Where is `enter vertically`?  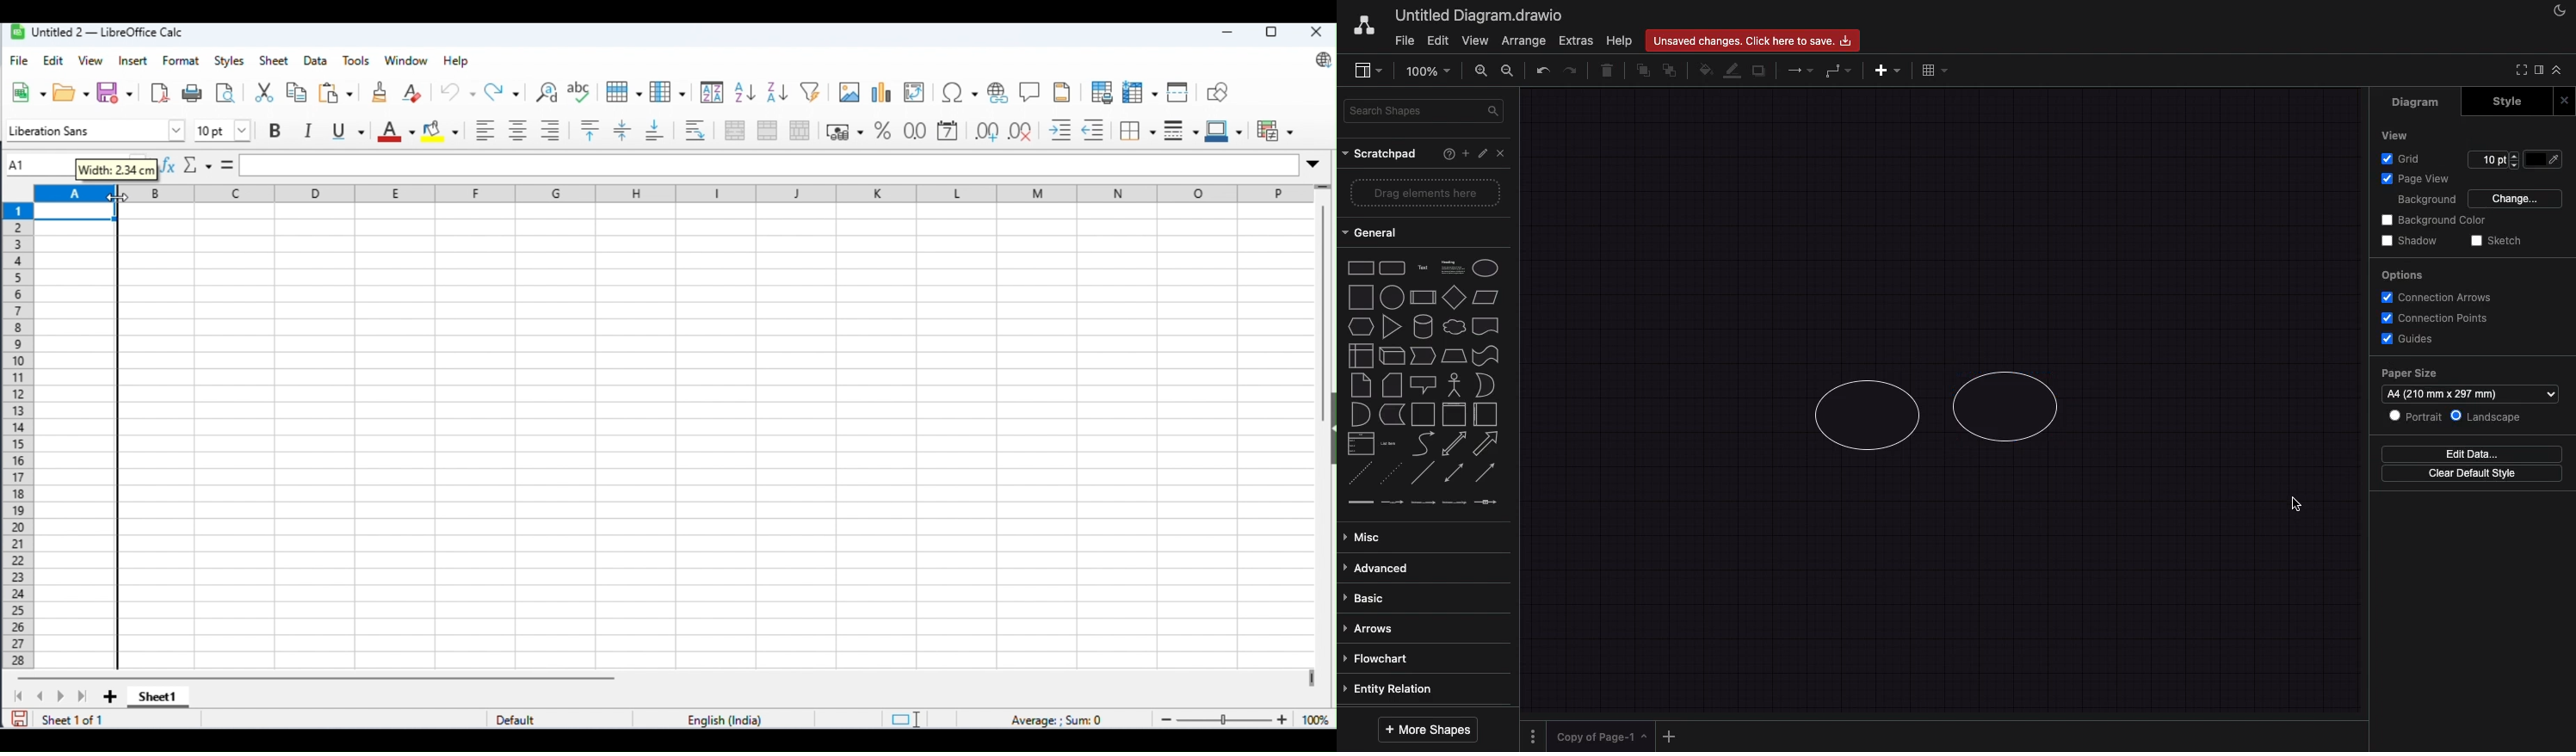 enter vertically is located at coordinates (623, 130).